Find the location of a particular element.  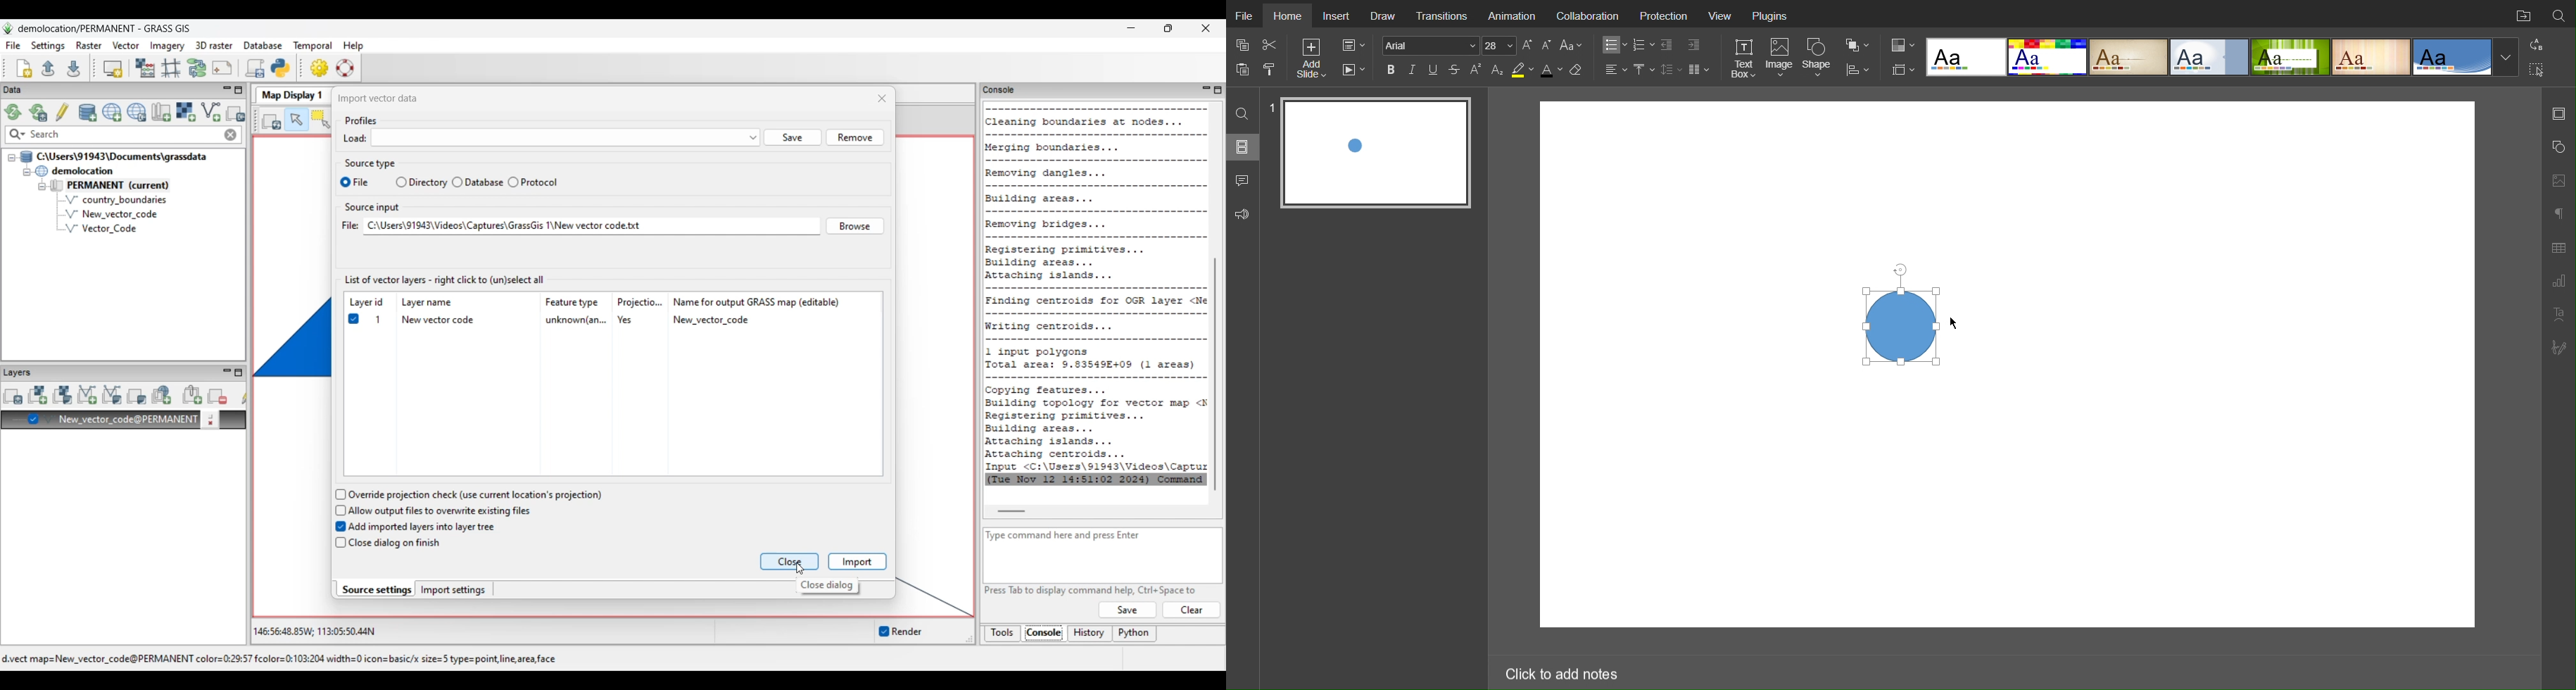

Italics is located at coordinates (1413, 70).